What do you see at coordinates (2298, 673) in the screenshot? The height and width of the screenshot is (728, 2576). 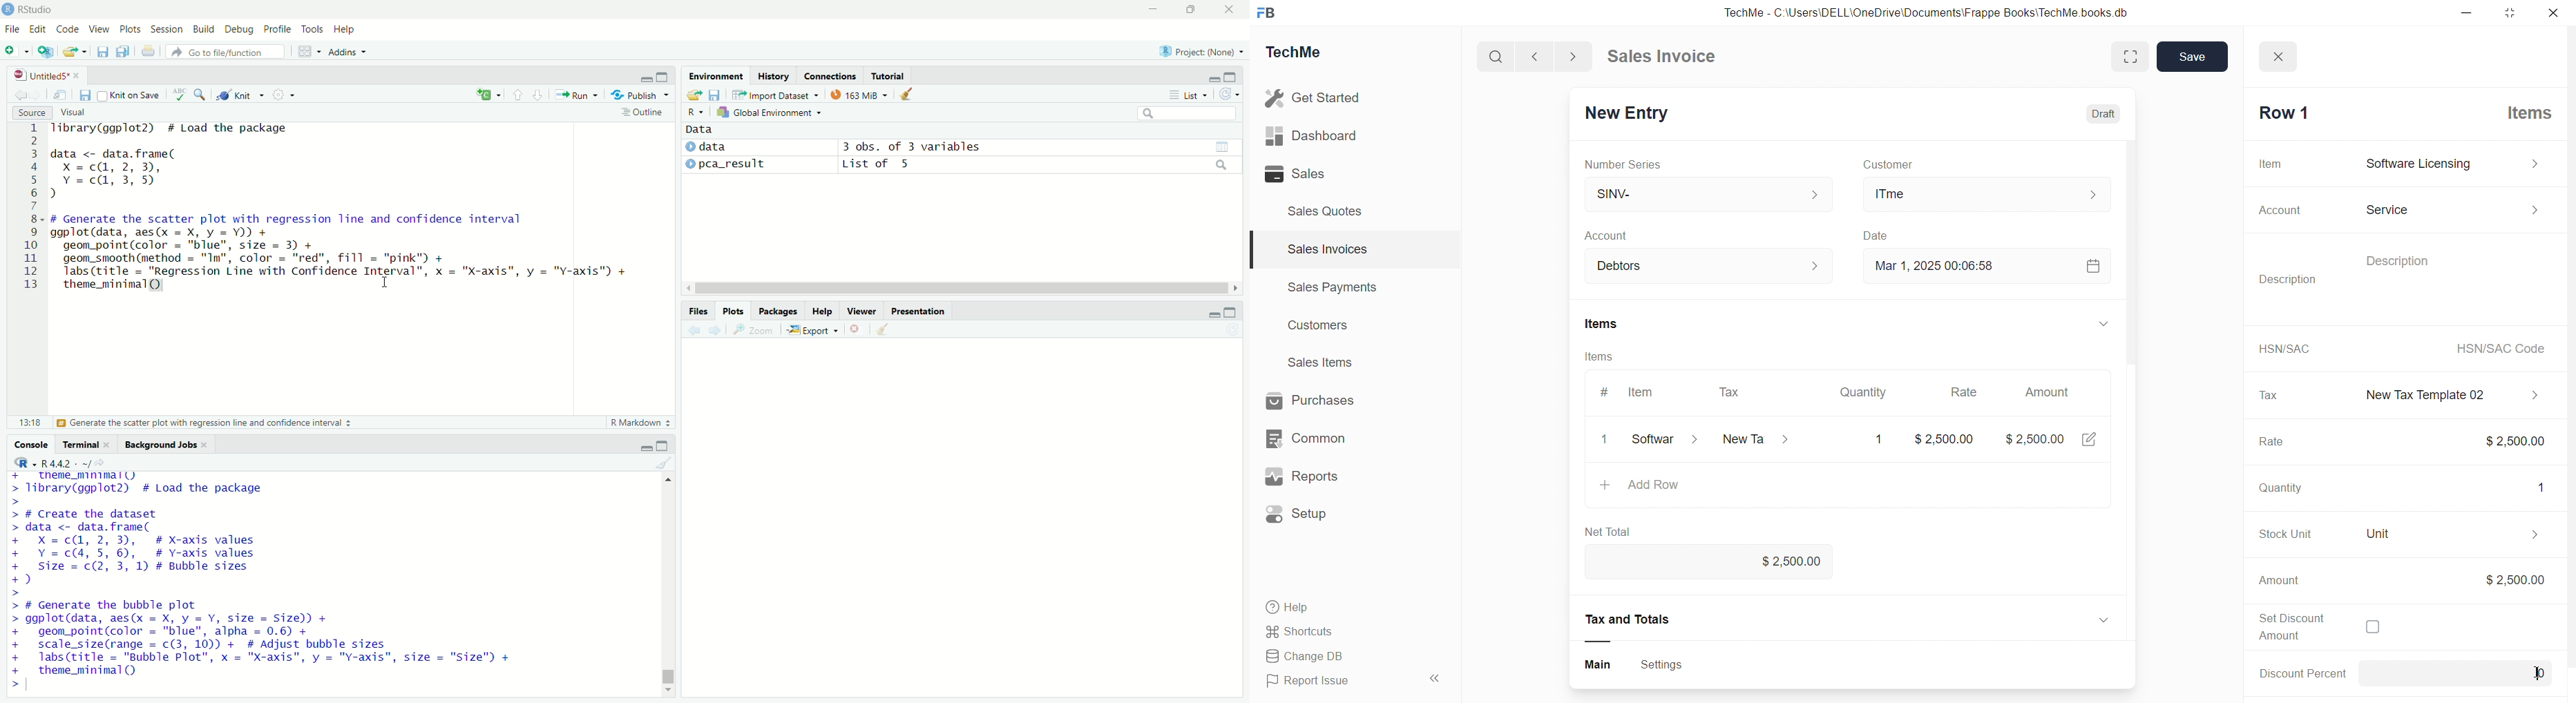 I see `Discount Percent` at bounding box center [2298, 673].